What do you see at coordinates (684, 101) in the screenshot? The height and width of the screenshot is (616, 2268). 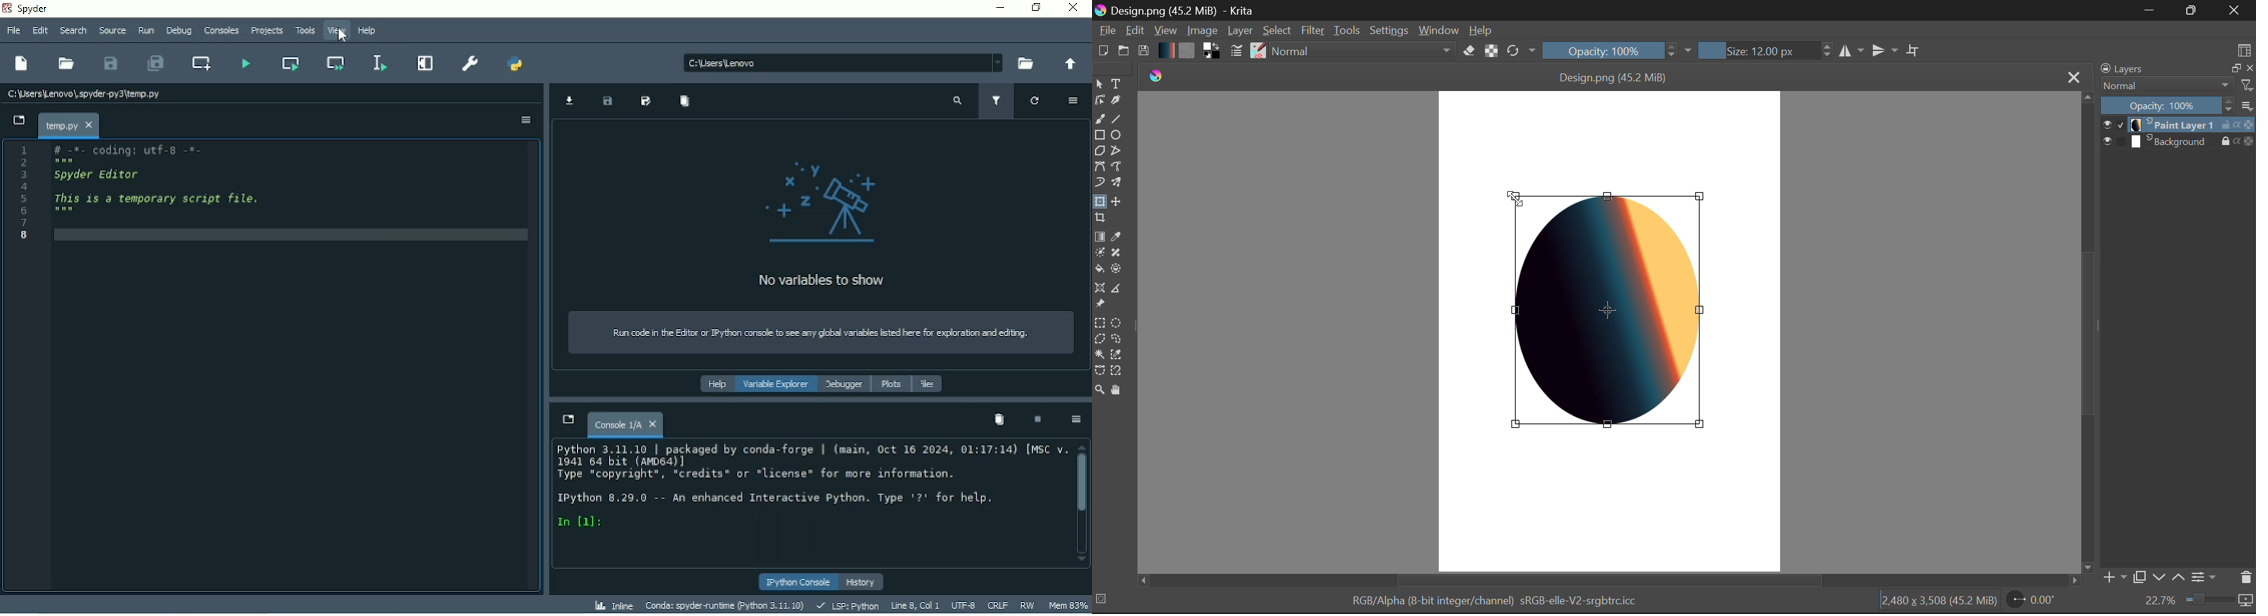 I see `Remove all variables` at bounding box center [684, 101].